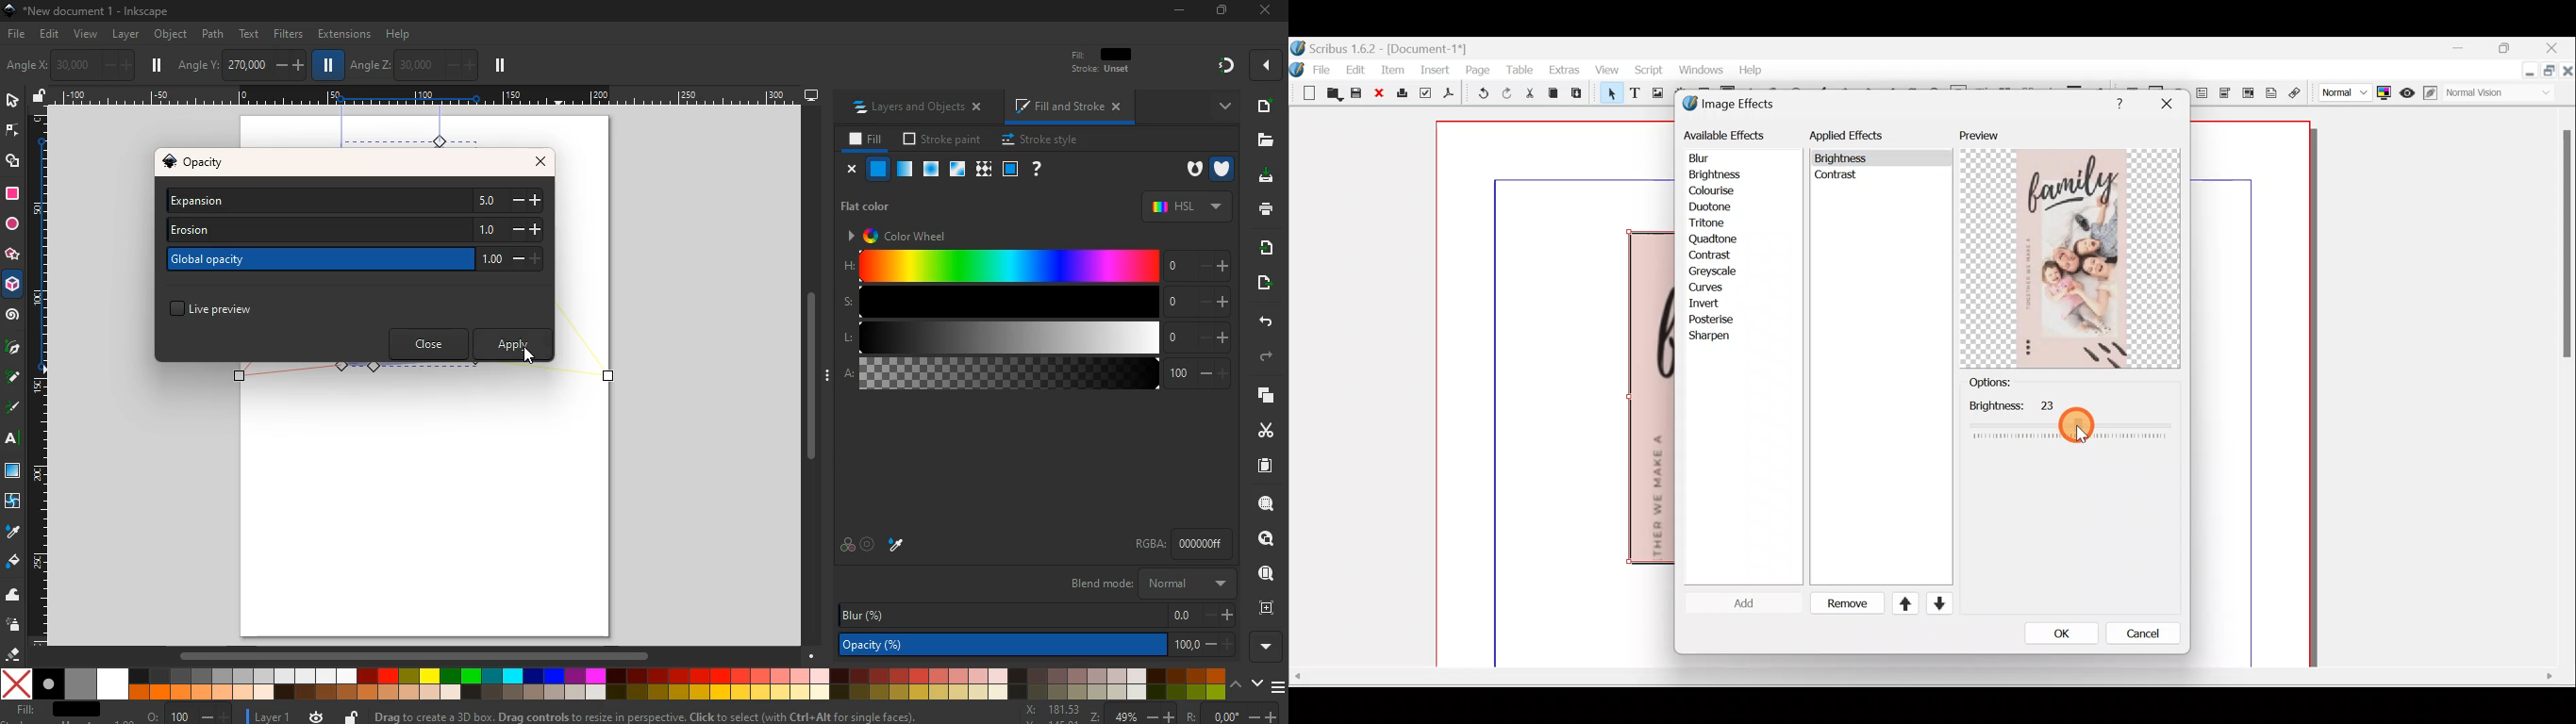 The height and width of the screenshot is (728, 2576). Describe the element at coordinates (2297, 93) in the screenshot. I see `Link annotation` at that location.